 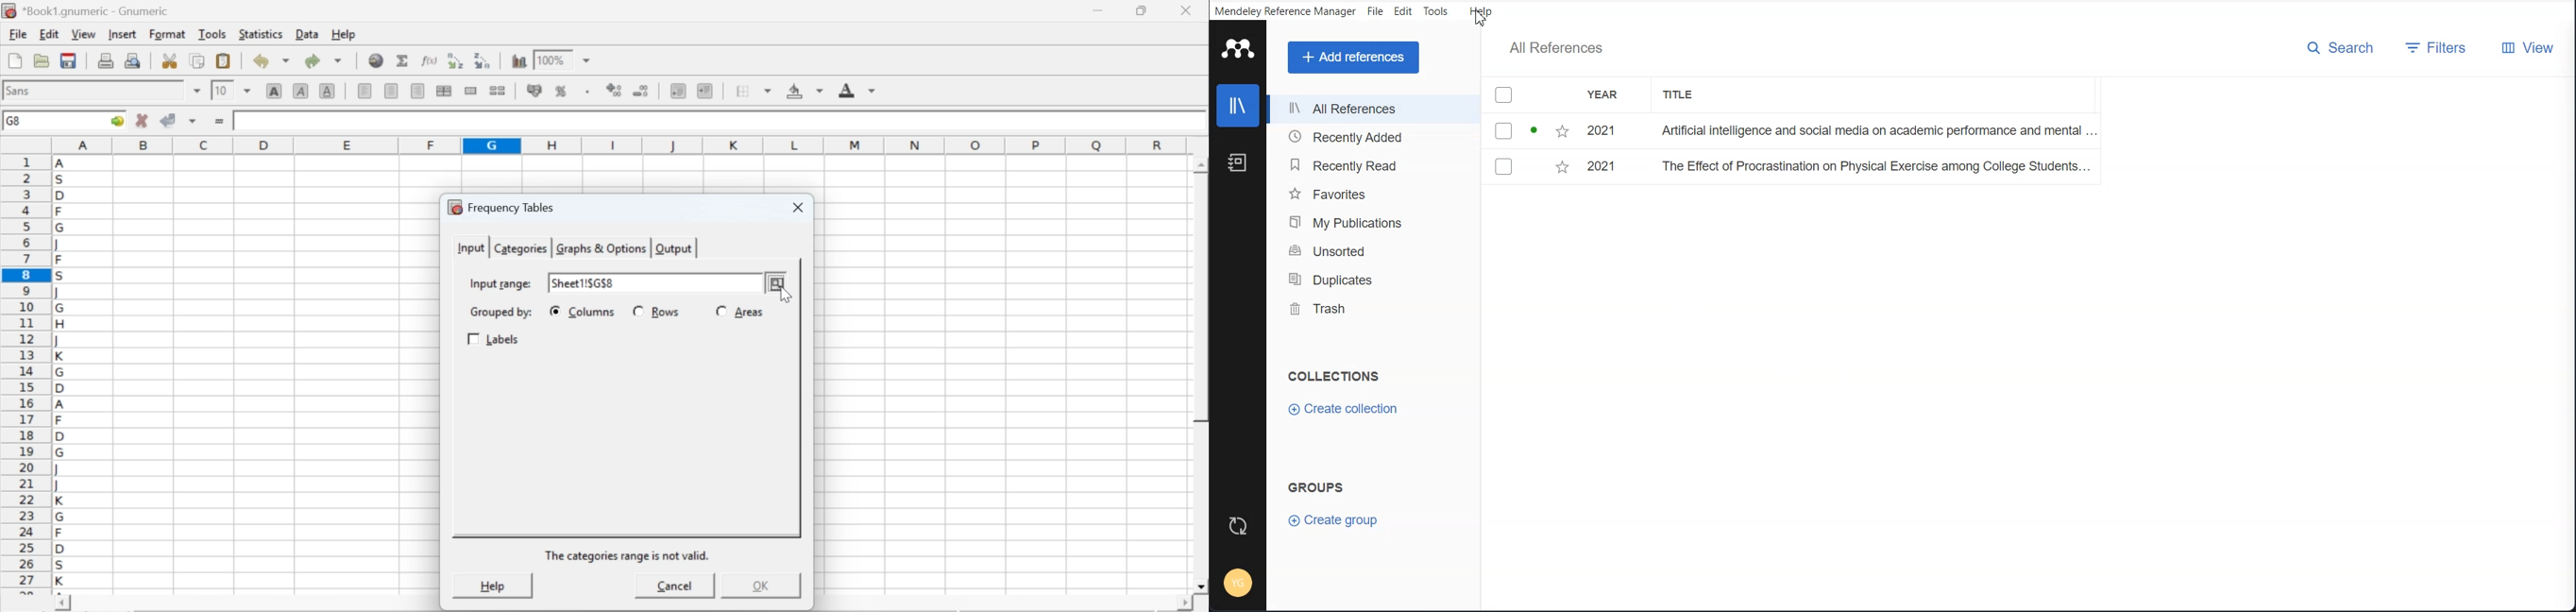 I want to click on undo, so click(x=270, y=61).